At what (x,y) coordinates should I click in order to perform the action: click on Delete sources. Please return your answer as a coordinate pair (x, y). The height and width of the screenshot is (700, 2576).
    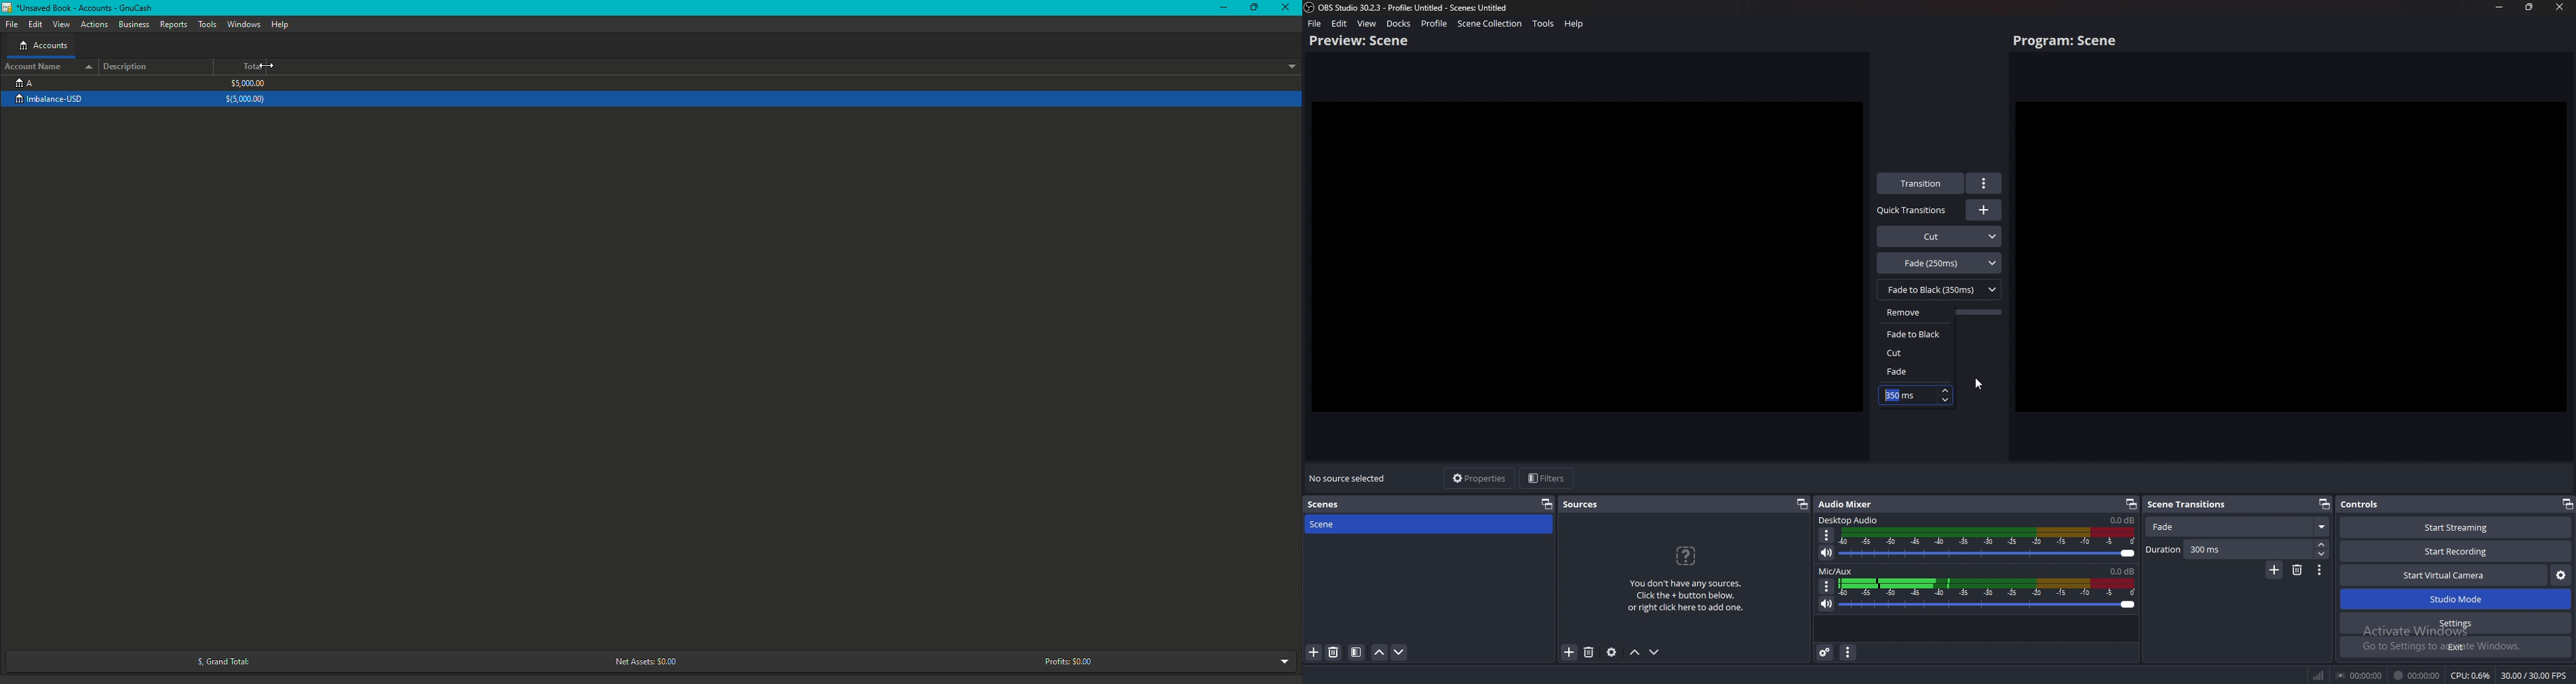
    Looking at the image, I should click on (1588, 652).